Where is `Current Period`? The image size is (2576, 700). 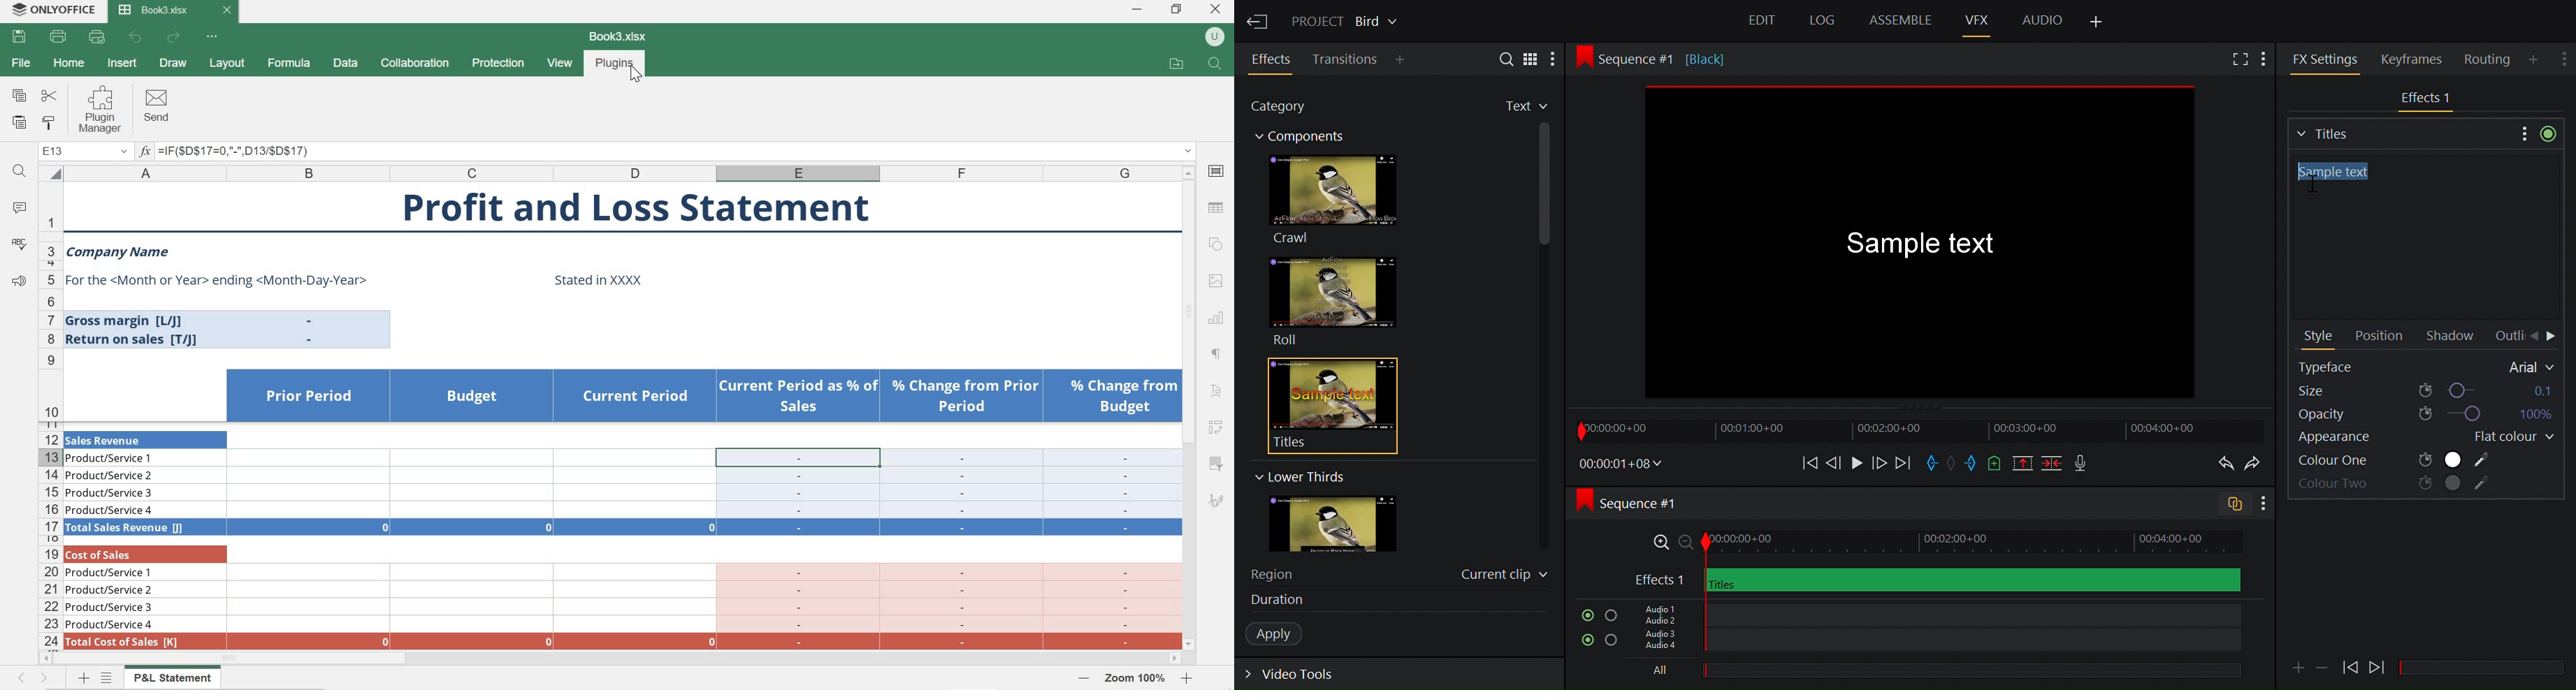
Current Period is located at coordinates (638, 397).